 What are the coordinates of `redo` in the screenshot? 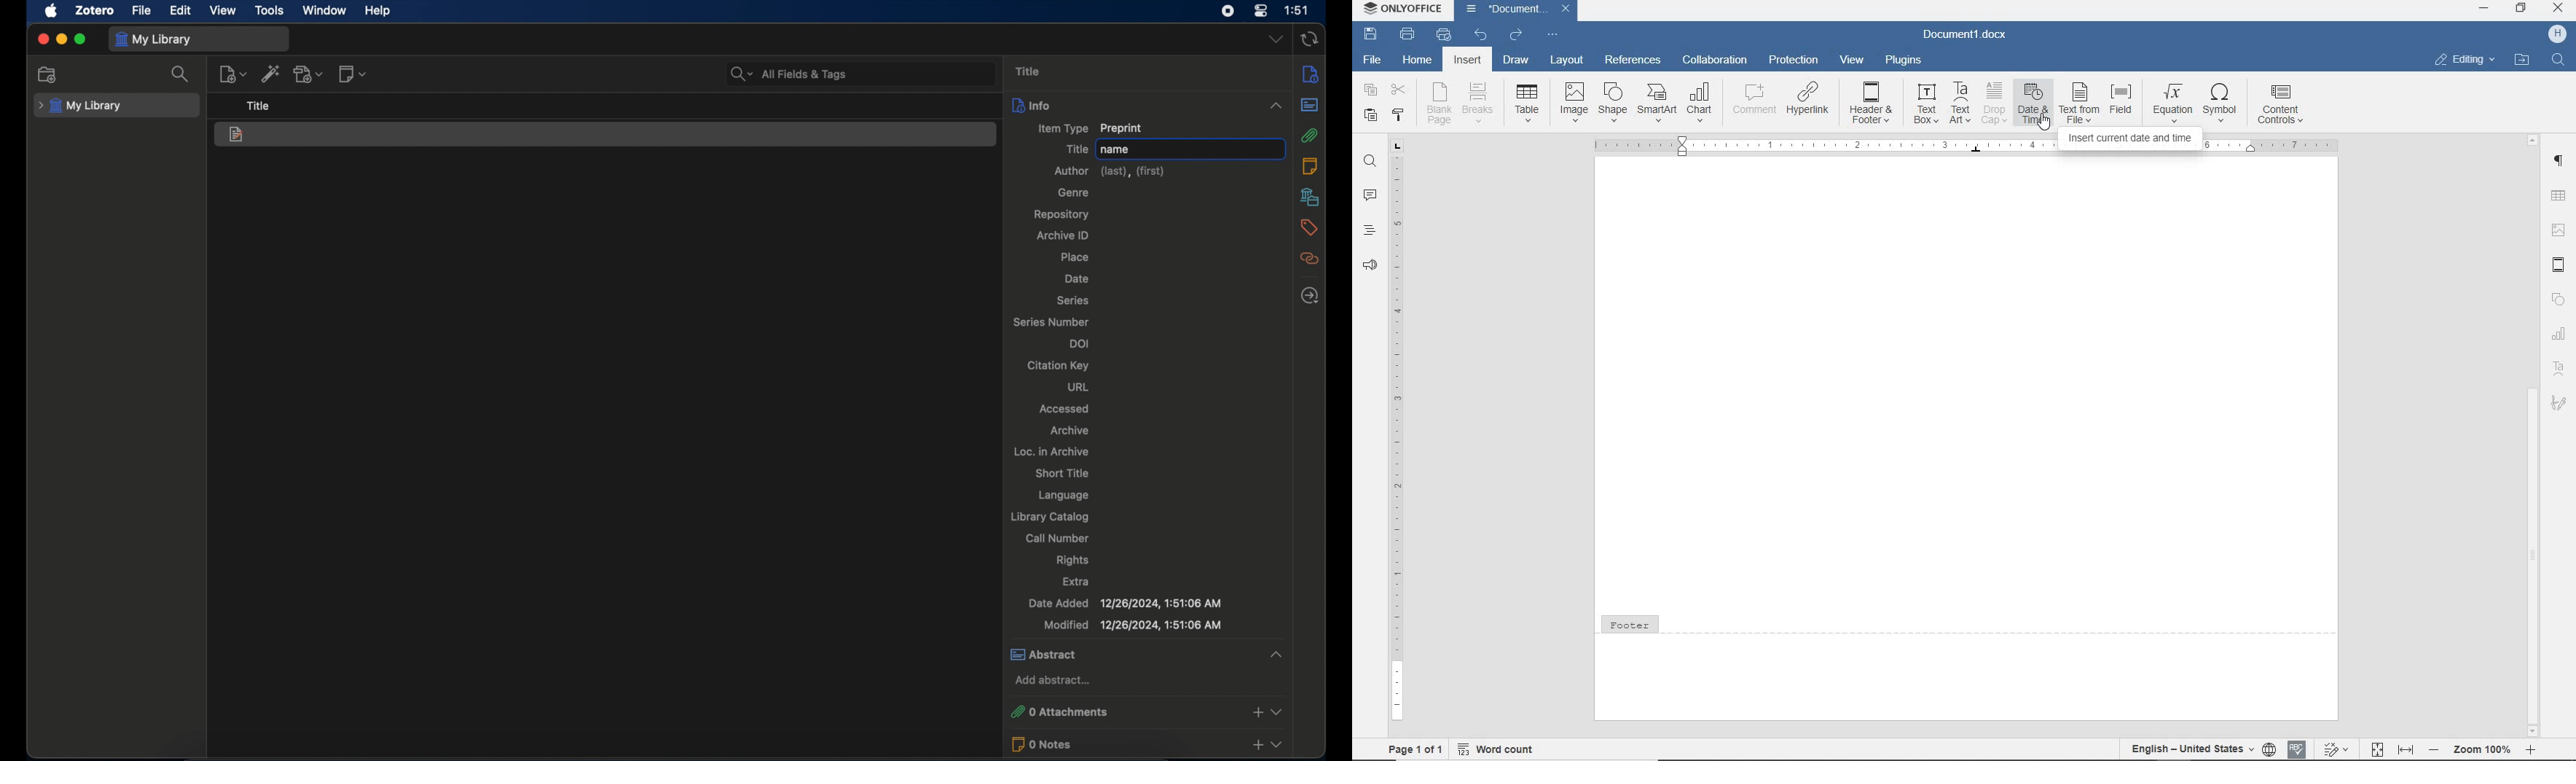 It's located at (1517, 35).